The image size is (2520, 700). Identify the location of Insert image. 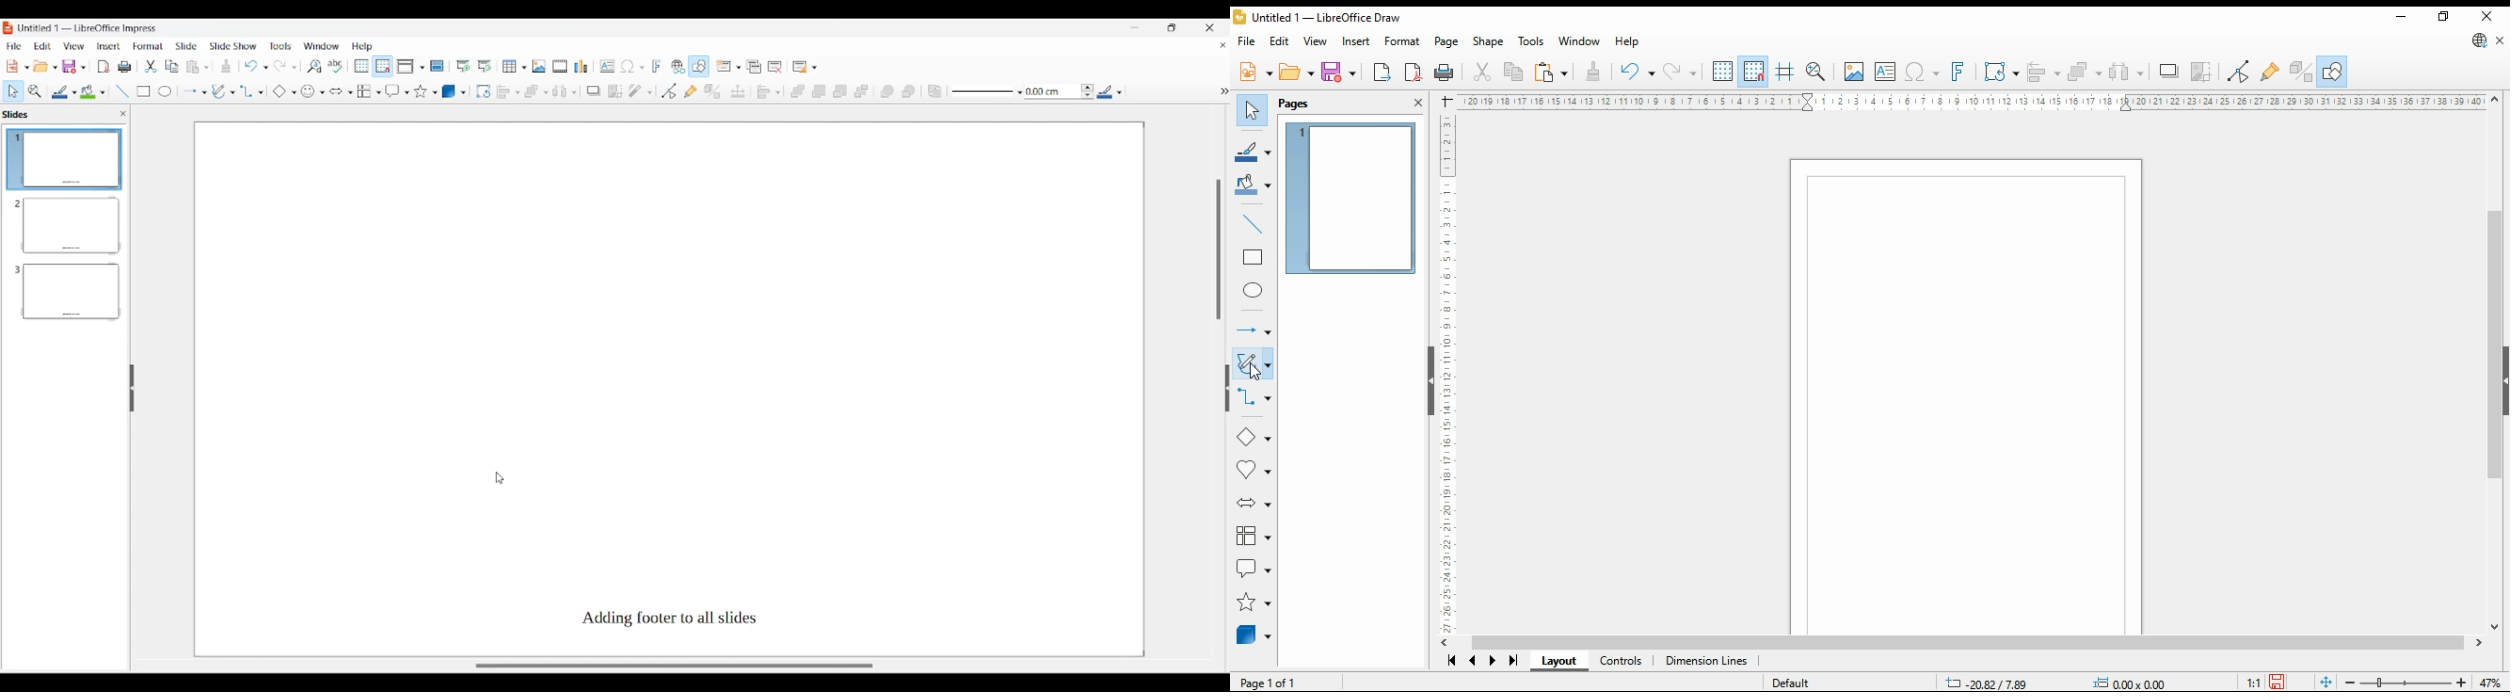
(539, 66).